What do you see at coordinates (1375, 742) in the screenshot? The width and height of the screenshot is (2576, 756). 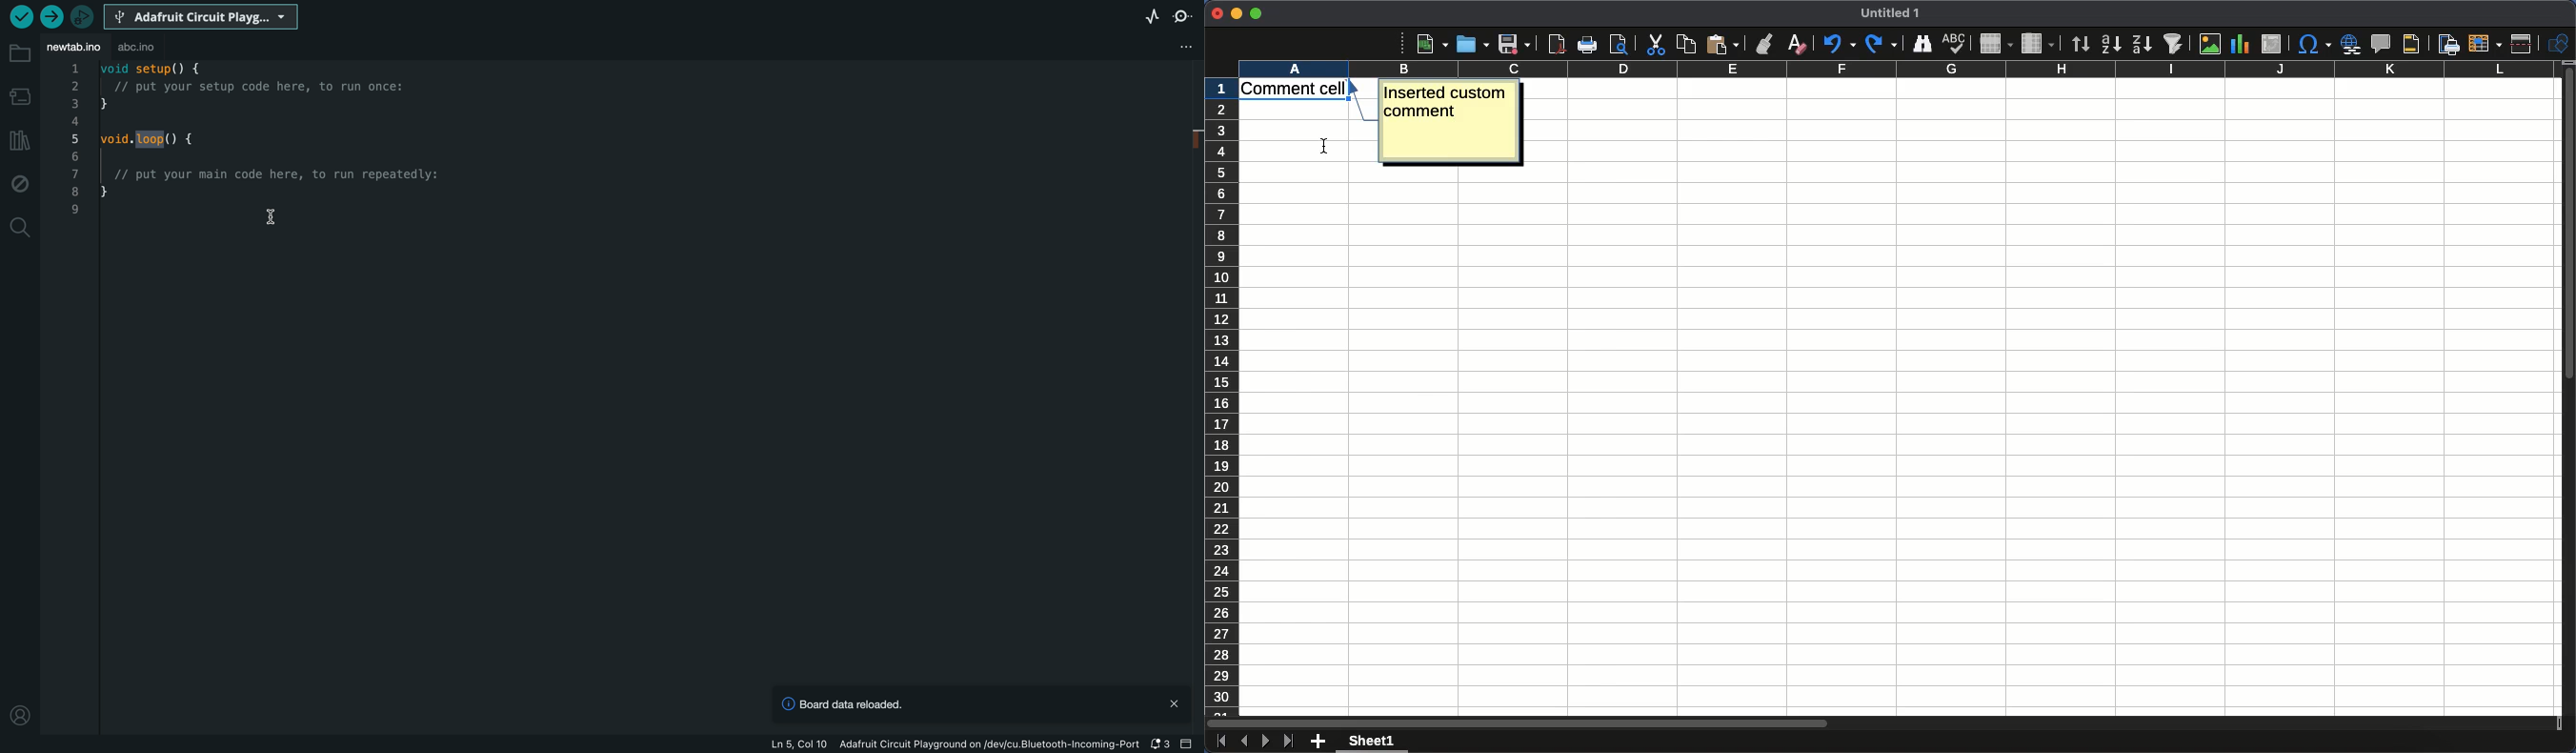 I see `Sheet 1` at bounding box center [1375, 742].